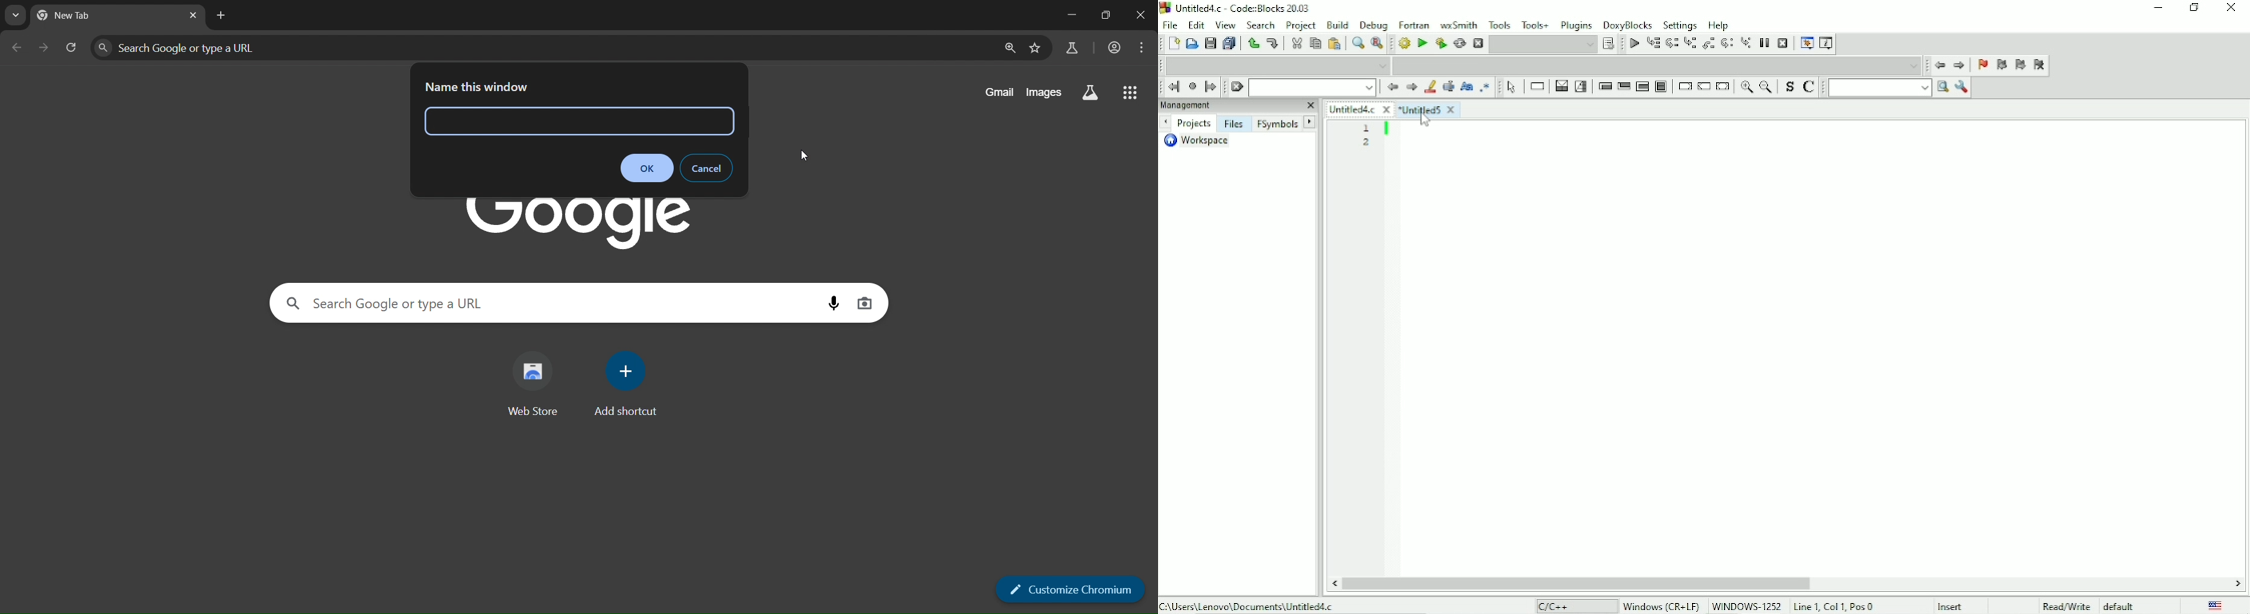  Describe the element at coordinates (1069, 14) in the screenshot. I see `minimize` at that location.